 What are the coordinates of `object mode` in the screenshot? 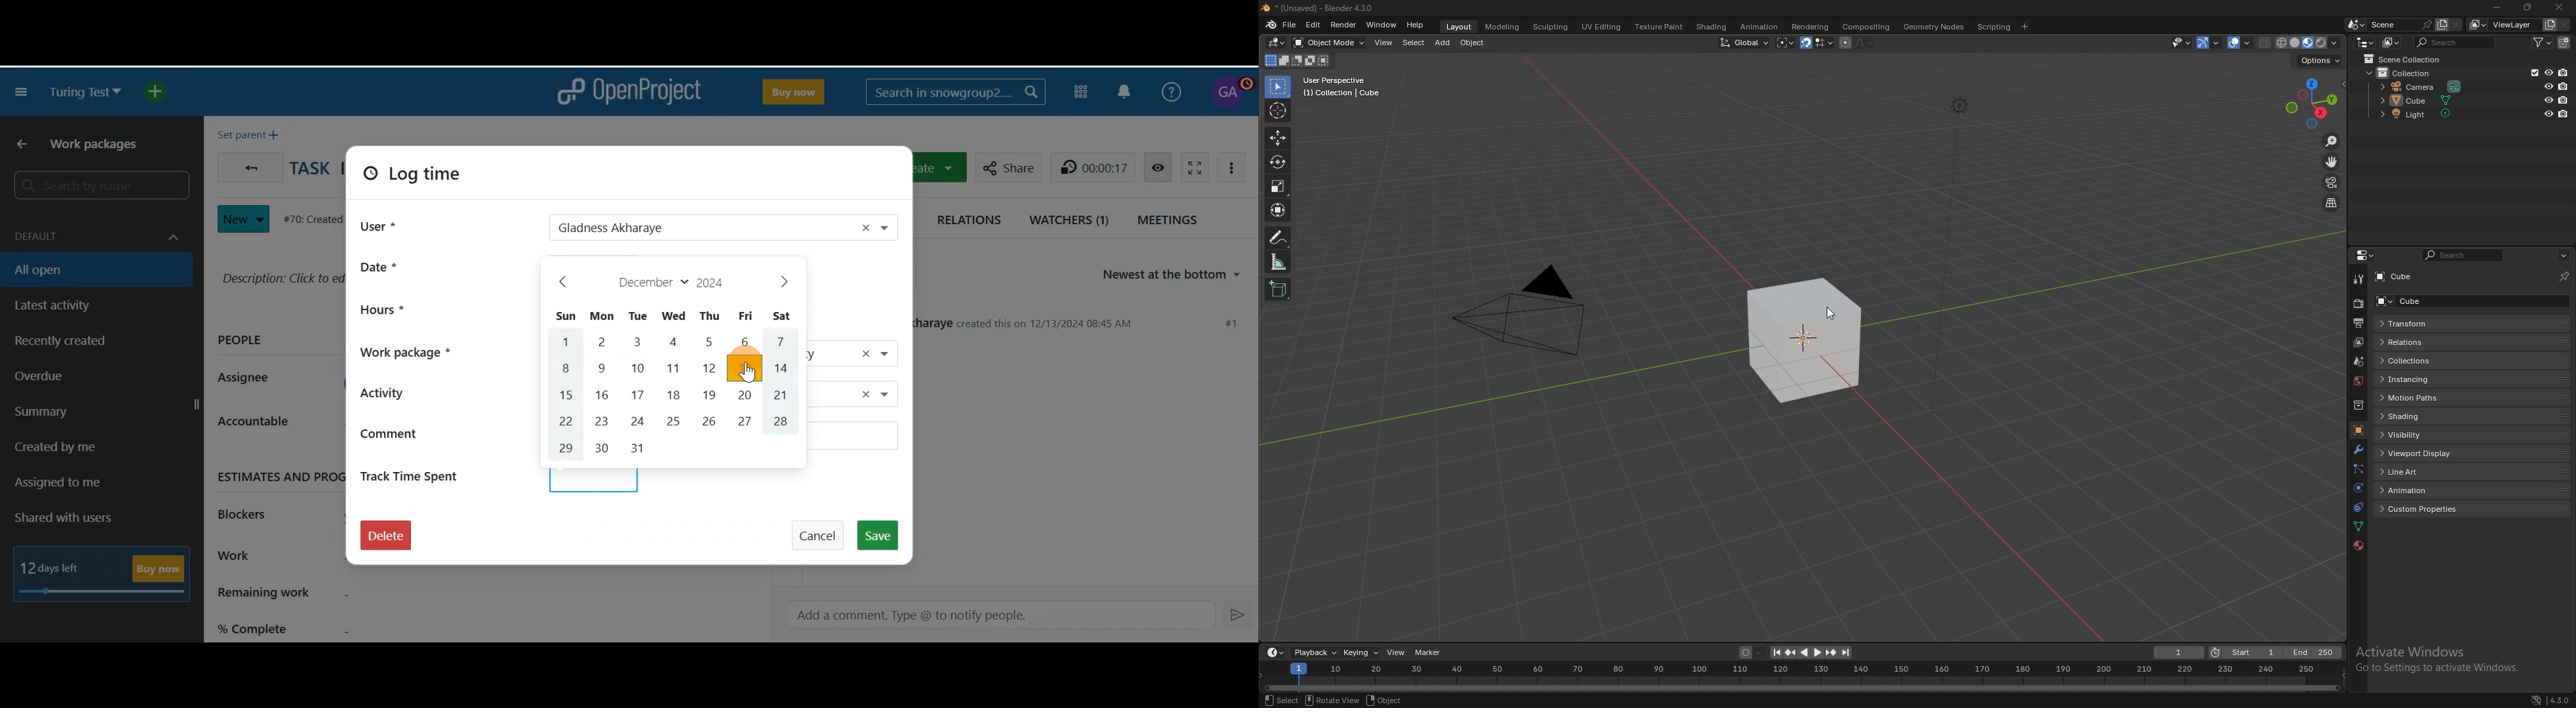 It's located at (1330, 42).